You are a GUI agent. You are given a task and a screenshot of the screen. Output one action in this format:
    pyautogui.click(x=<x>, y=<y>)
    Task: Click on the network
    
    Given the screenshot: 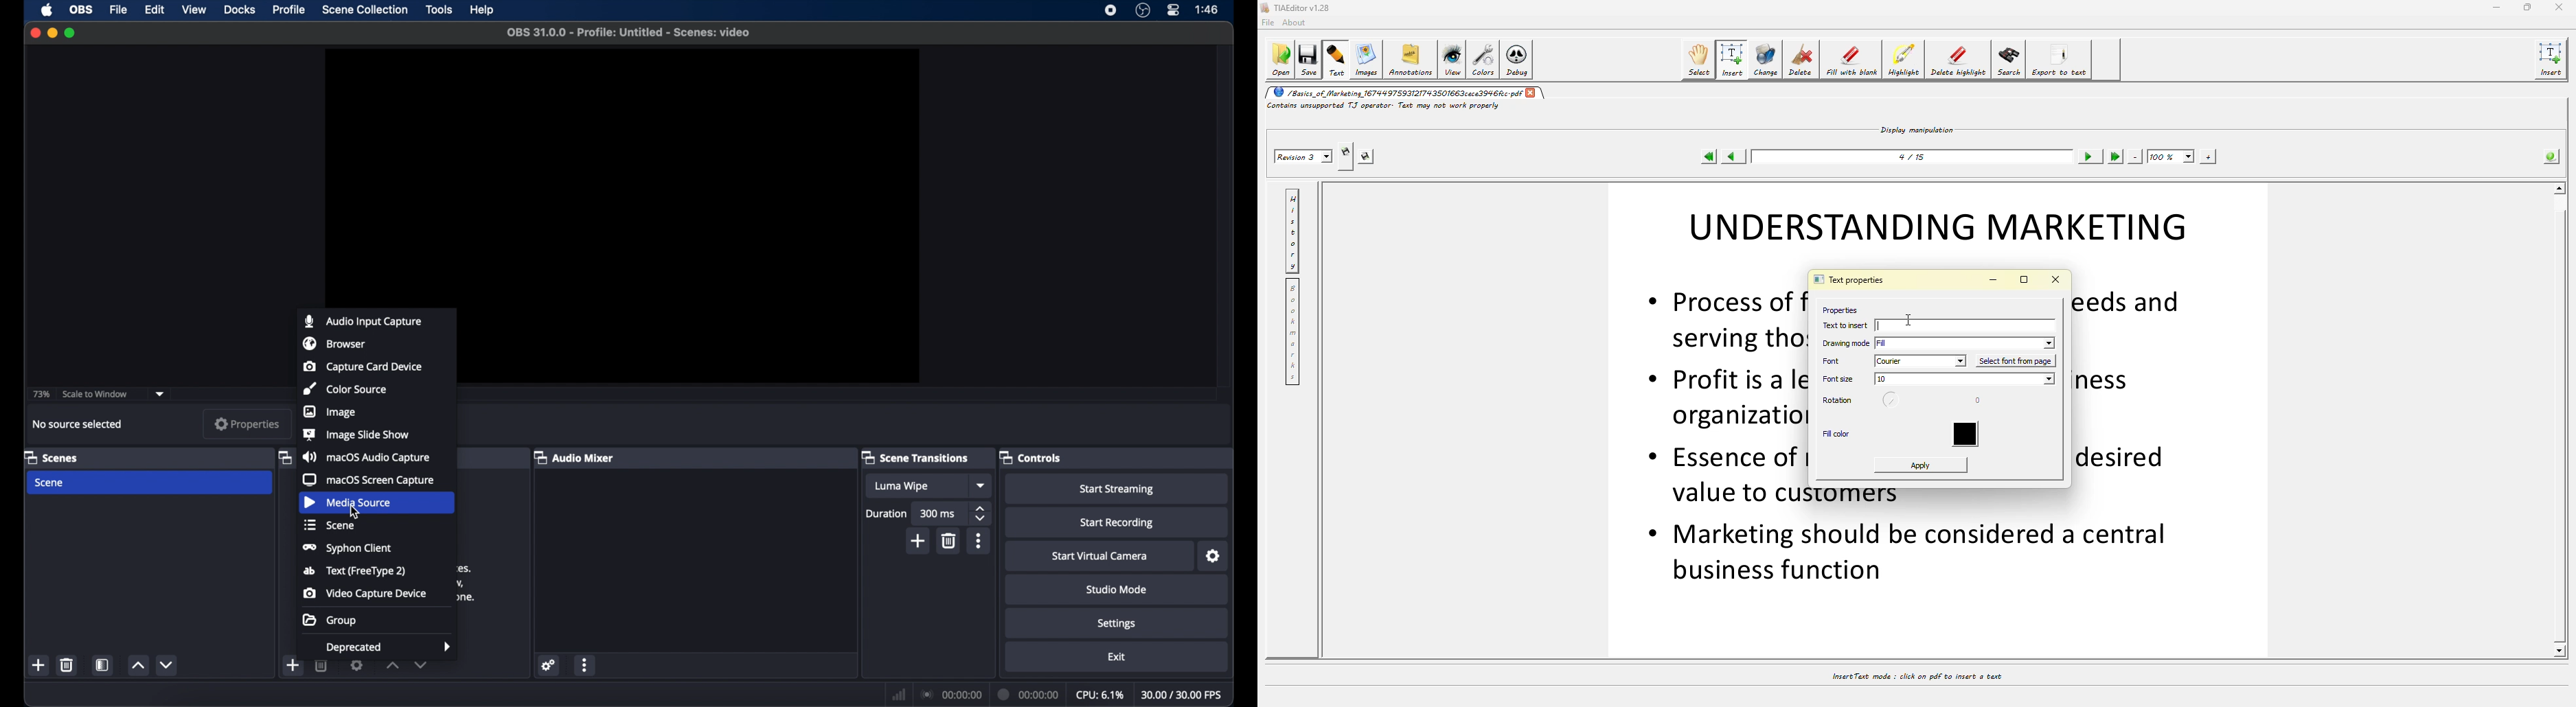 What is the action you would take?
    pyautogui.click(x=899, y=696)
    